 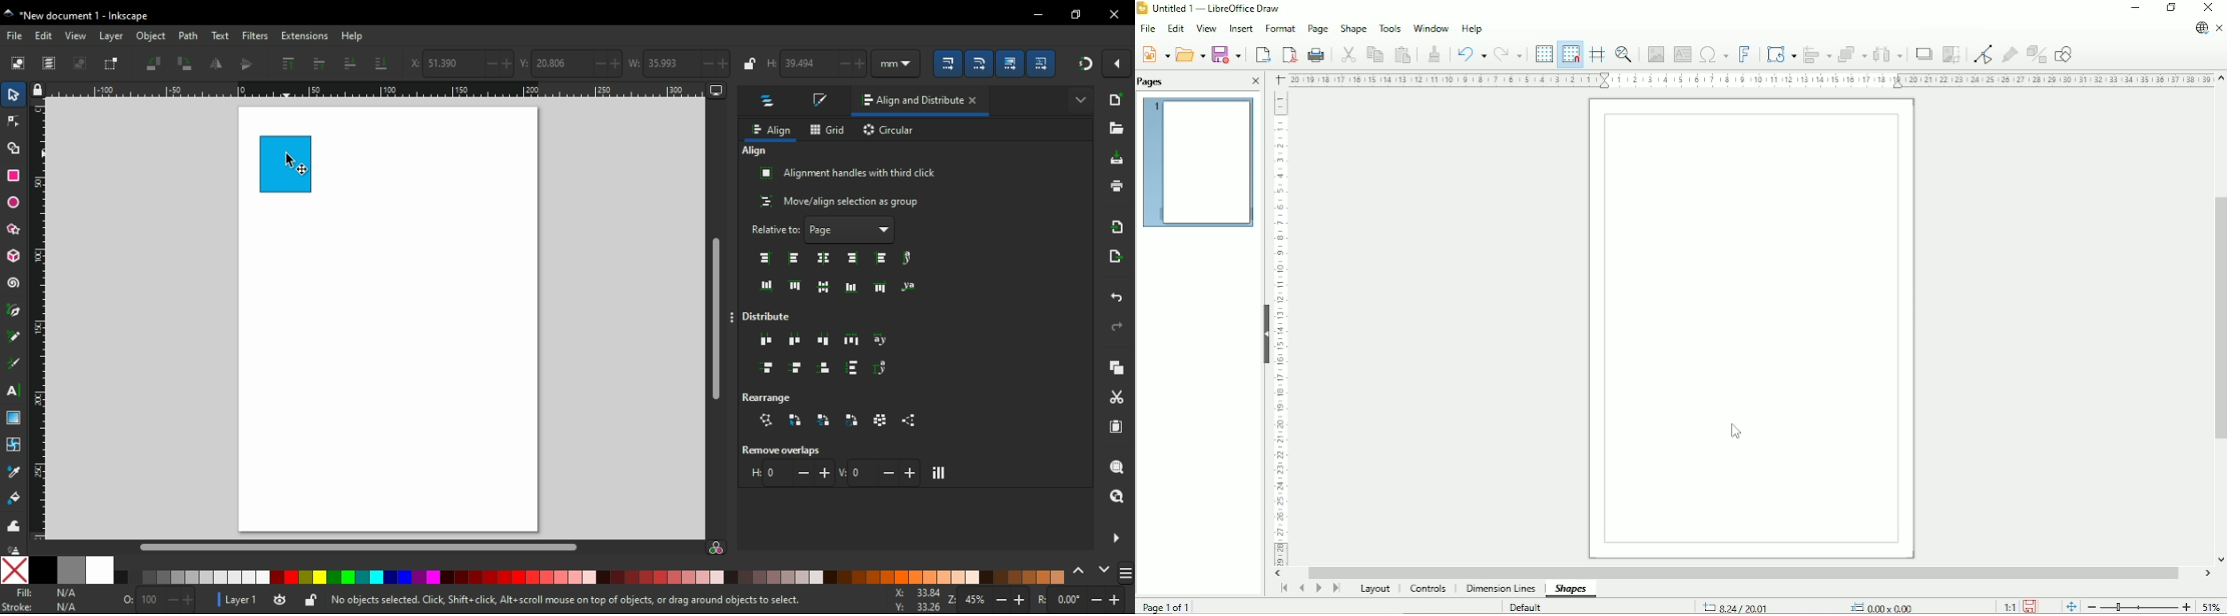 I want to click on shape builder tool, so click(x=13, y=147).